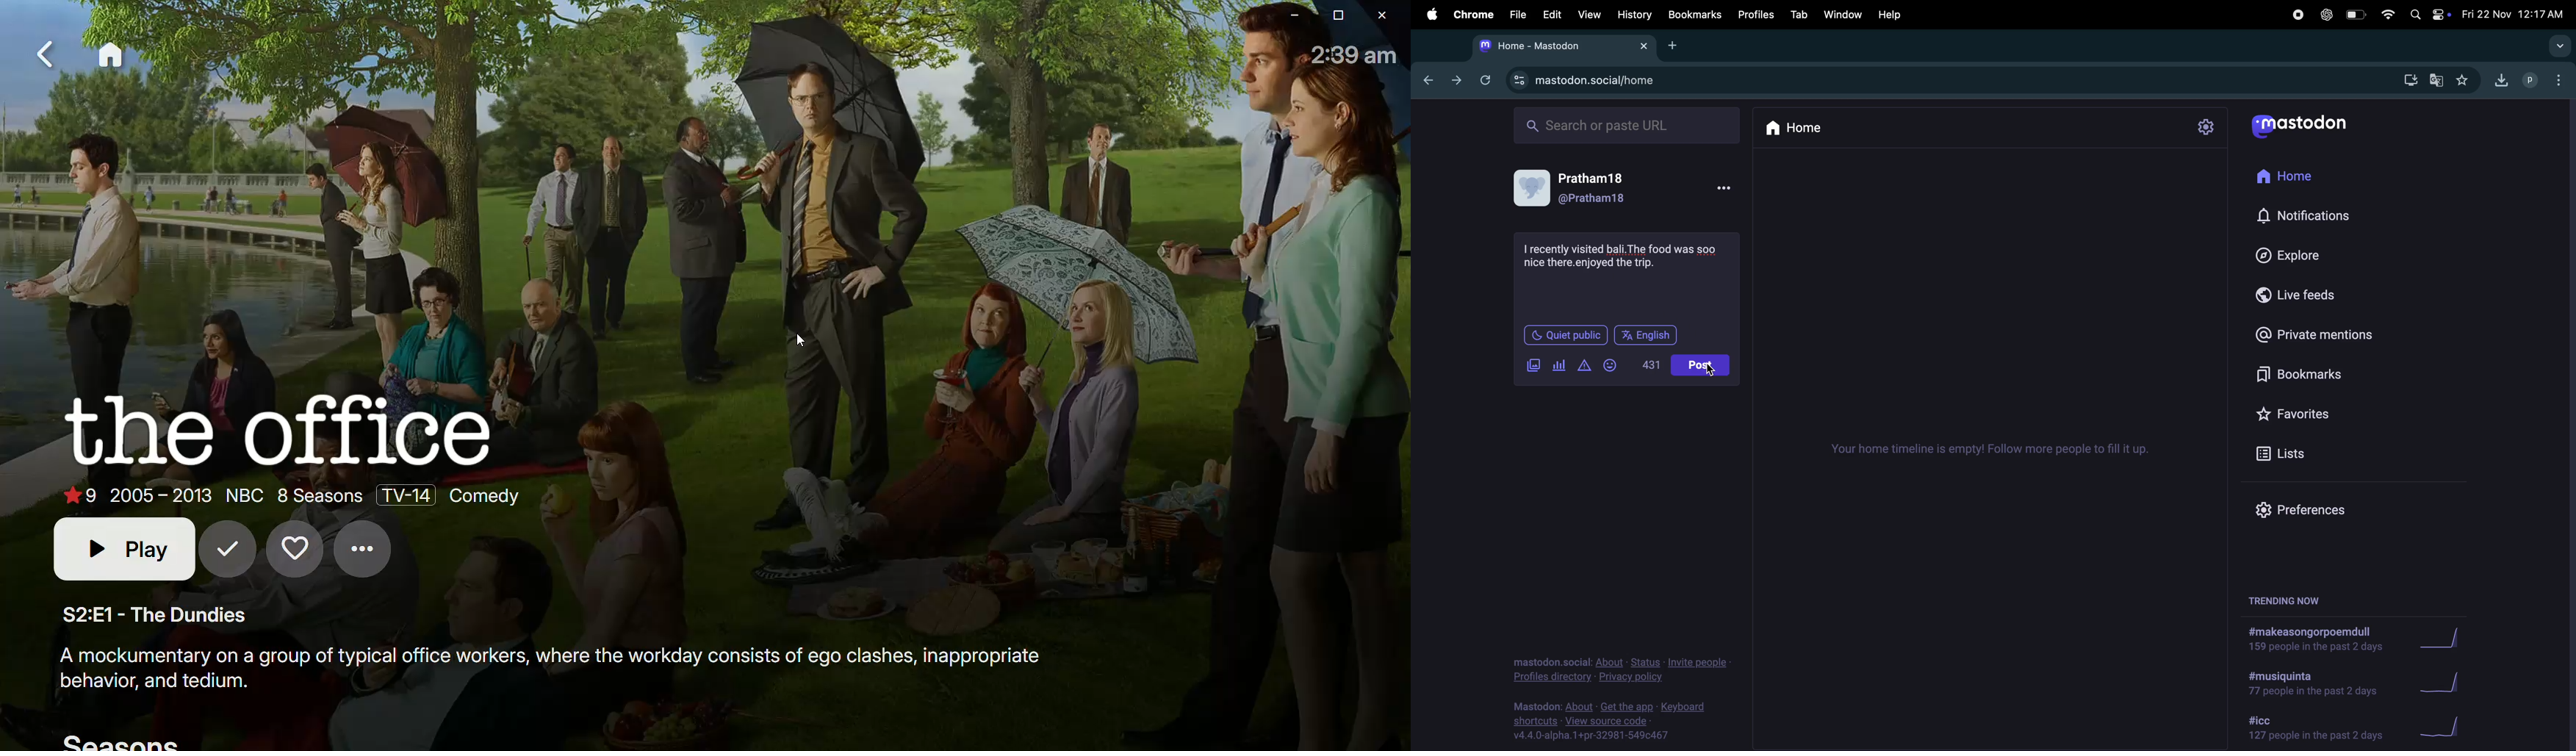 The height and width of the screenshot is (756, 2576). What do you see at coordinates (2308, 374) in the screenshot?
I see `book mark` at bounding box center [2308, 374].